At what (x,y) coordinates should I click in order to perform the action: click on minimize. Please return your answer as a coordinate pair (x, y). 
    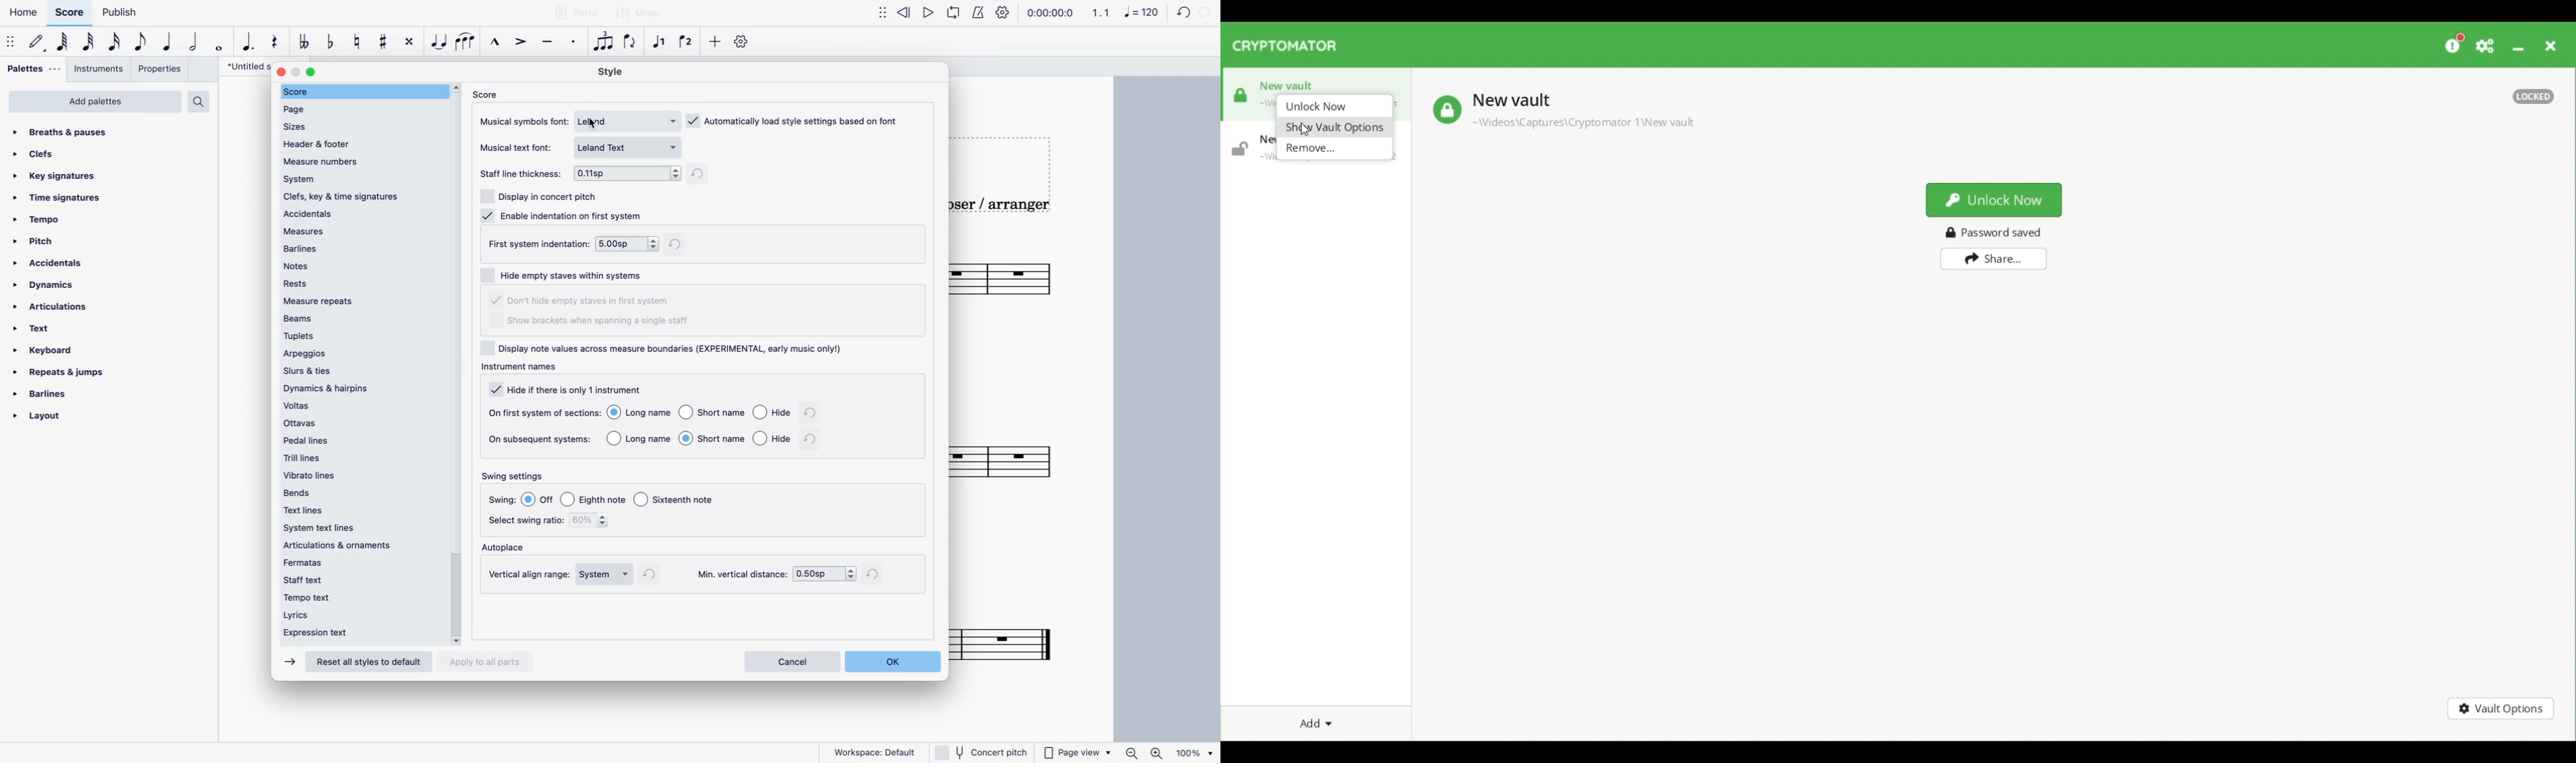
    Looking at the image, I should click on (296, 72).